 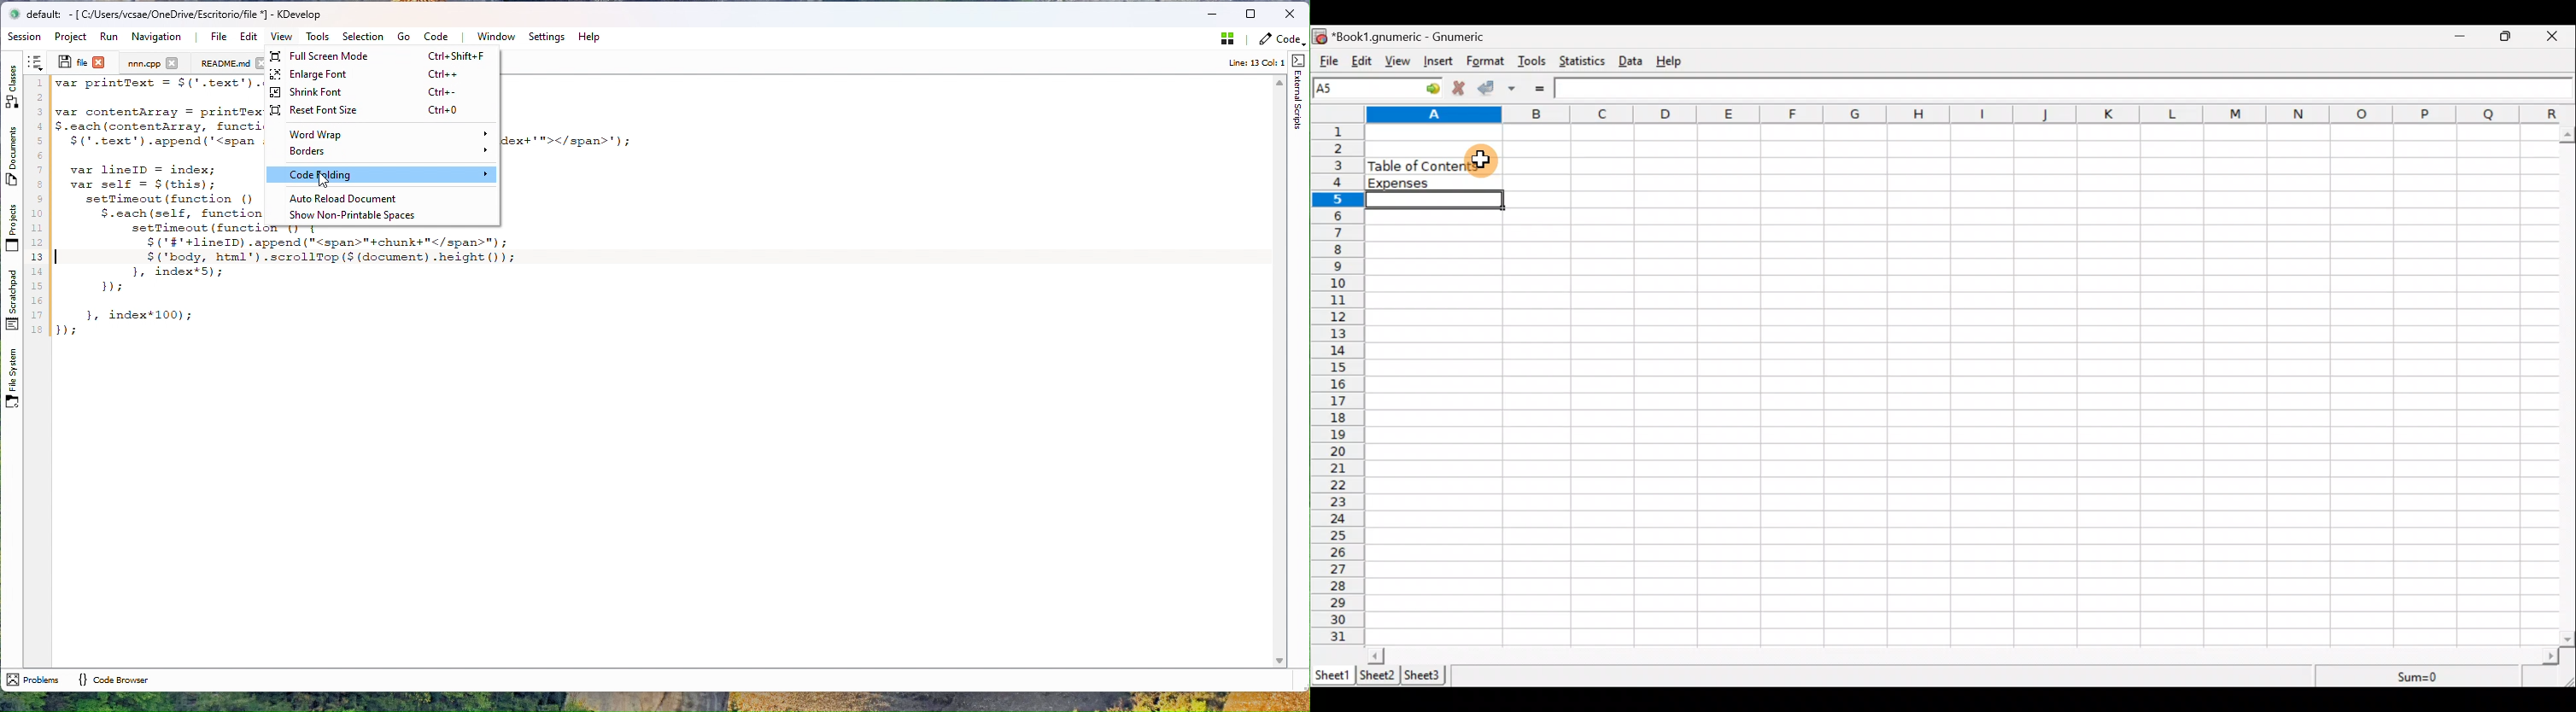 What do you see at coordinates (2569, 134) in the screenshot?
I see `scroll up` at bounding box center [2569, 134].